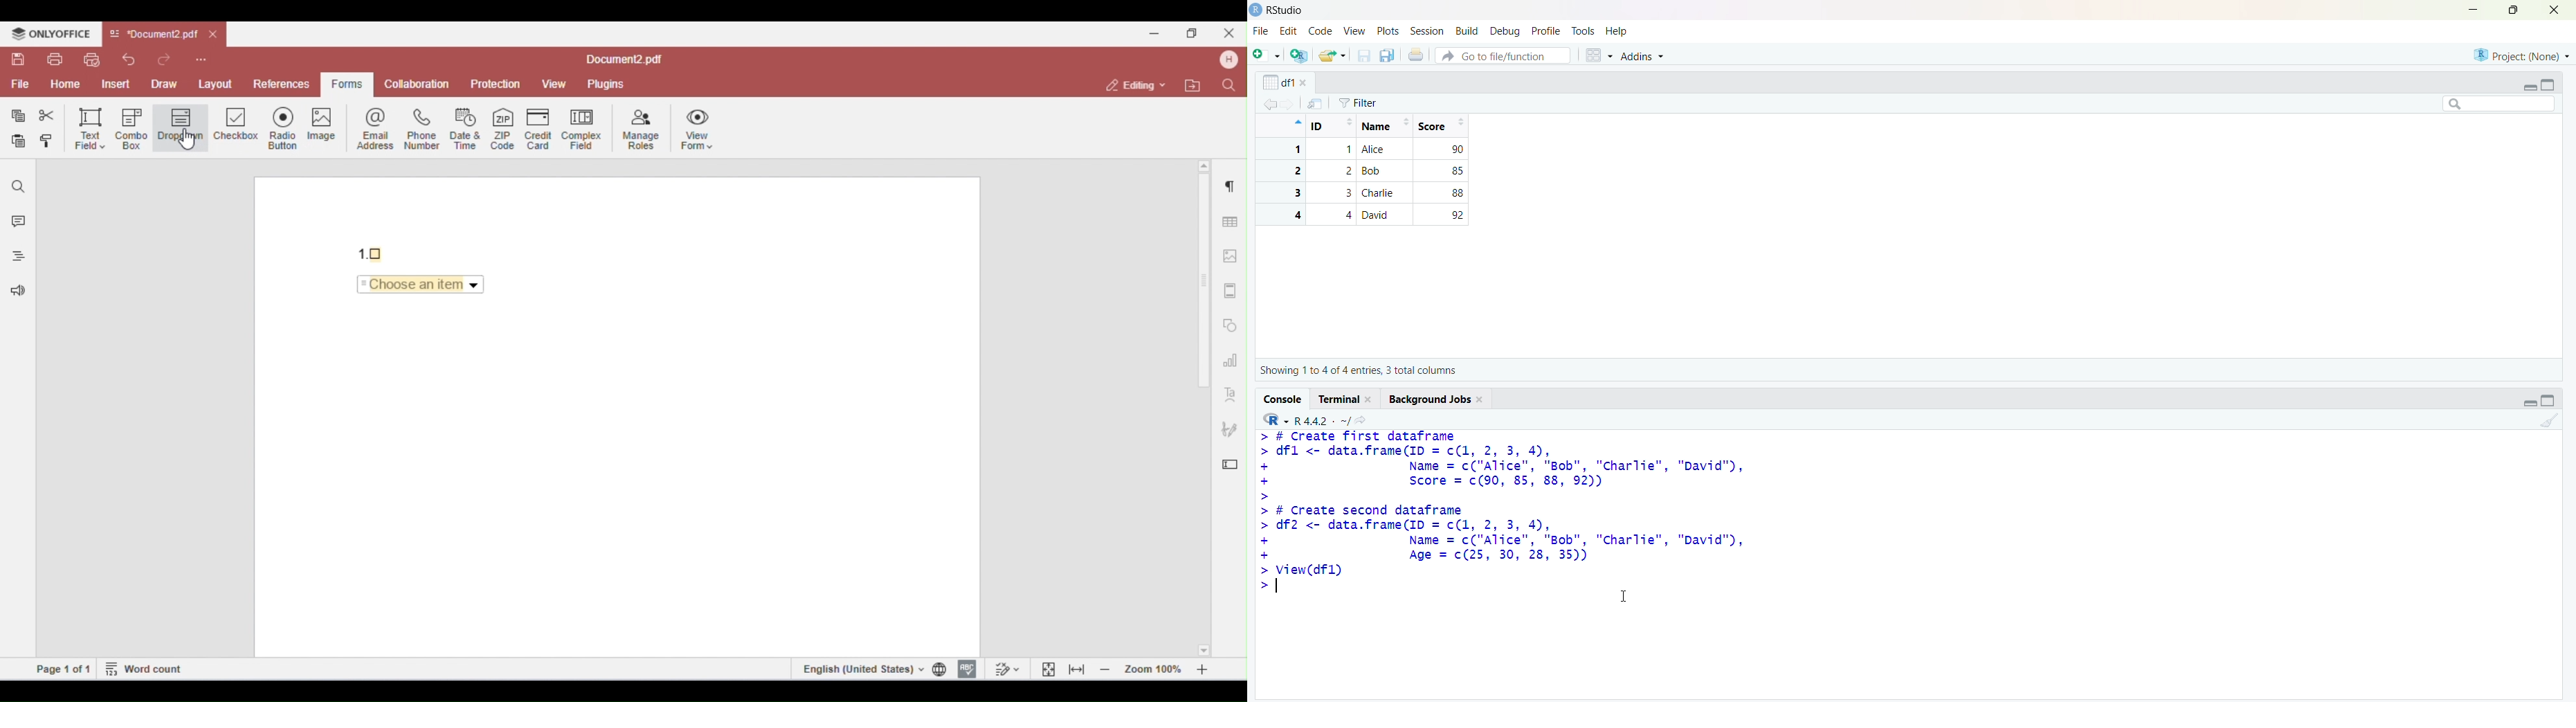 The width and height of the screenshot is (2576, 728). I want to click on 3 3 Charlie 88, so click(1366, 192).